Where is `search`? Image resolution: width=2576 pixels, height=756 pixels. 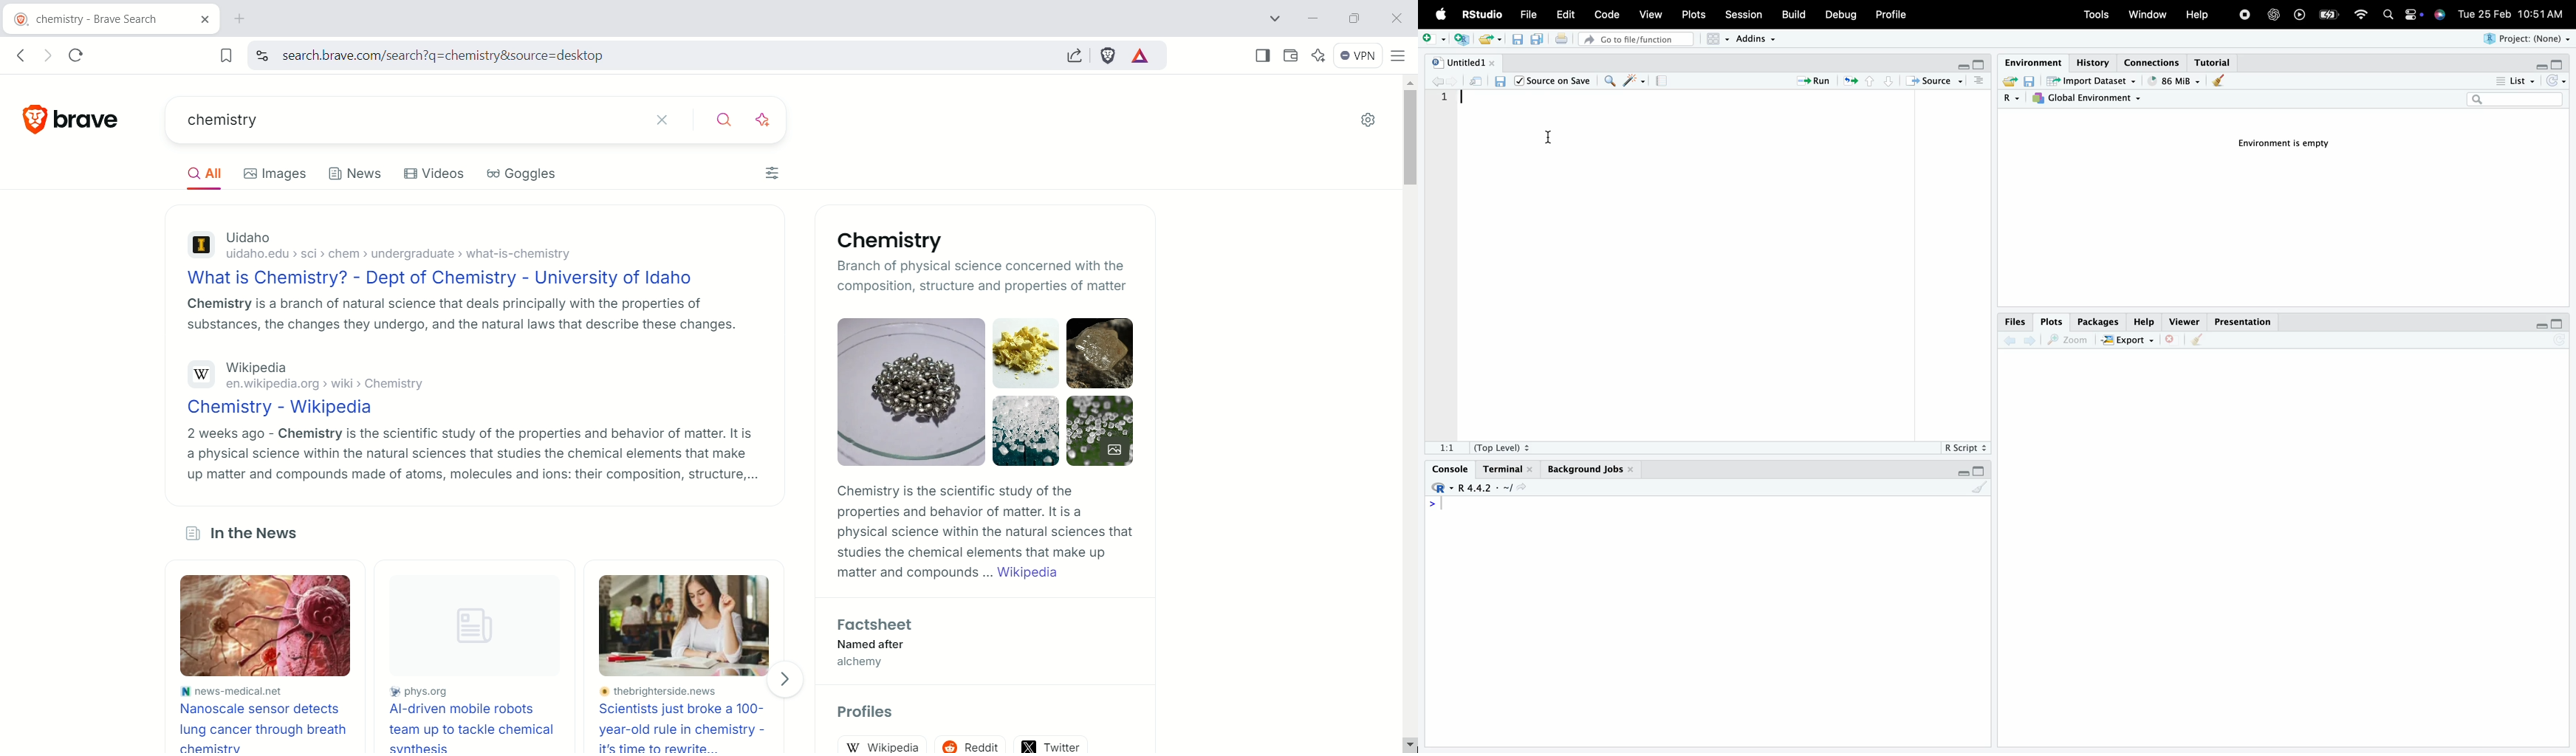
search is located at coordinates (2514, 100).